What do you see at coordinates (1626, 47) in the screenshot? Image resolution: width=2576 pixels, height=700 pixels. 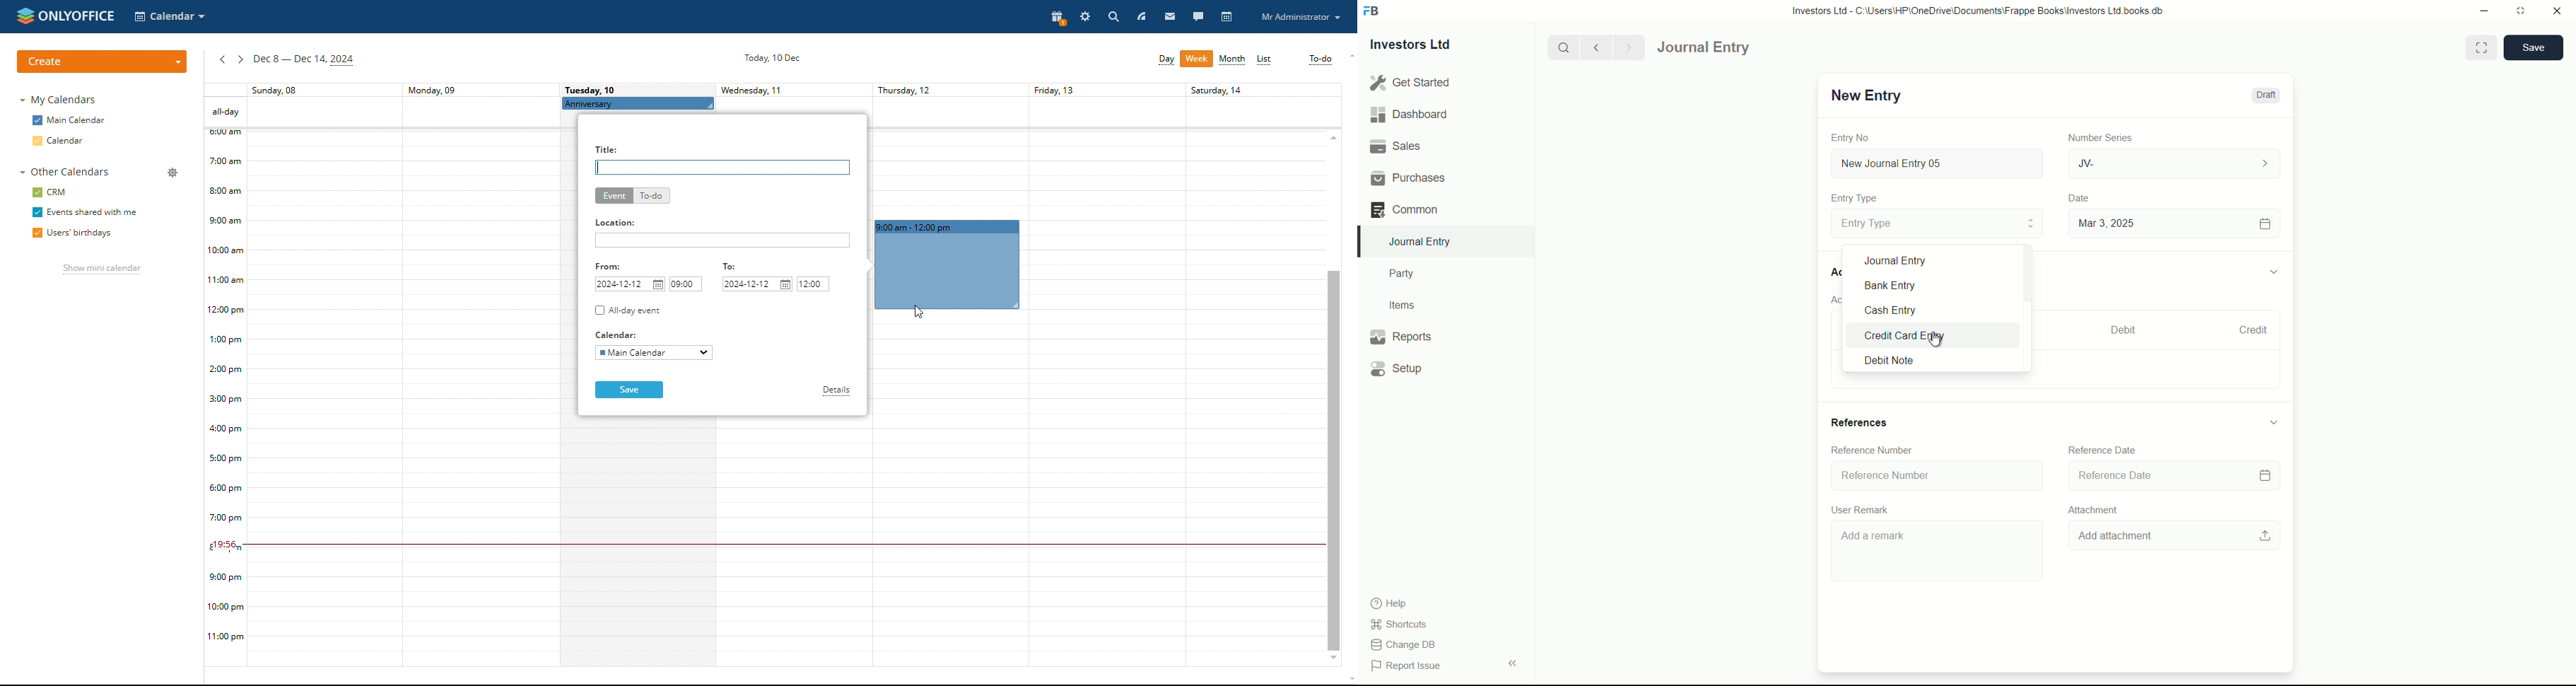 I see `Next` at bounding box center [1626, 47].